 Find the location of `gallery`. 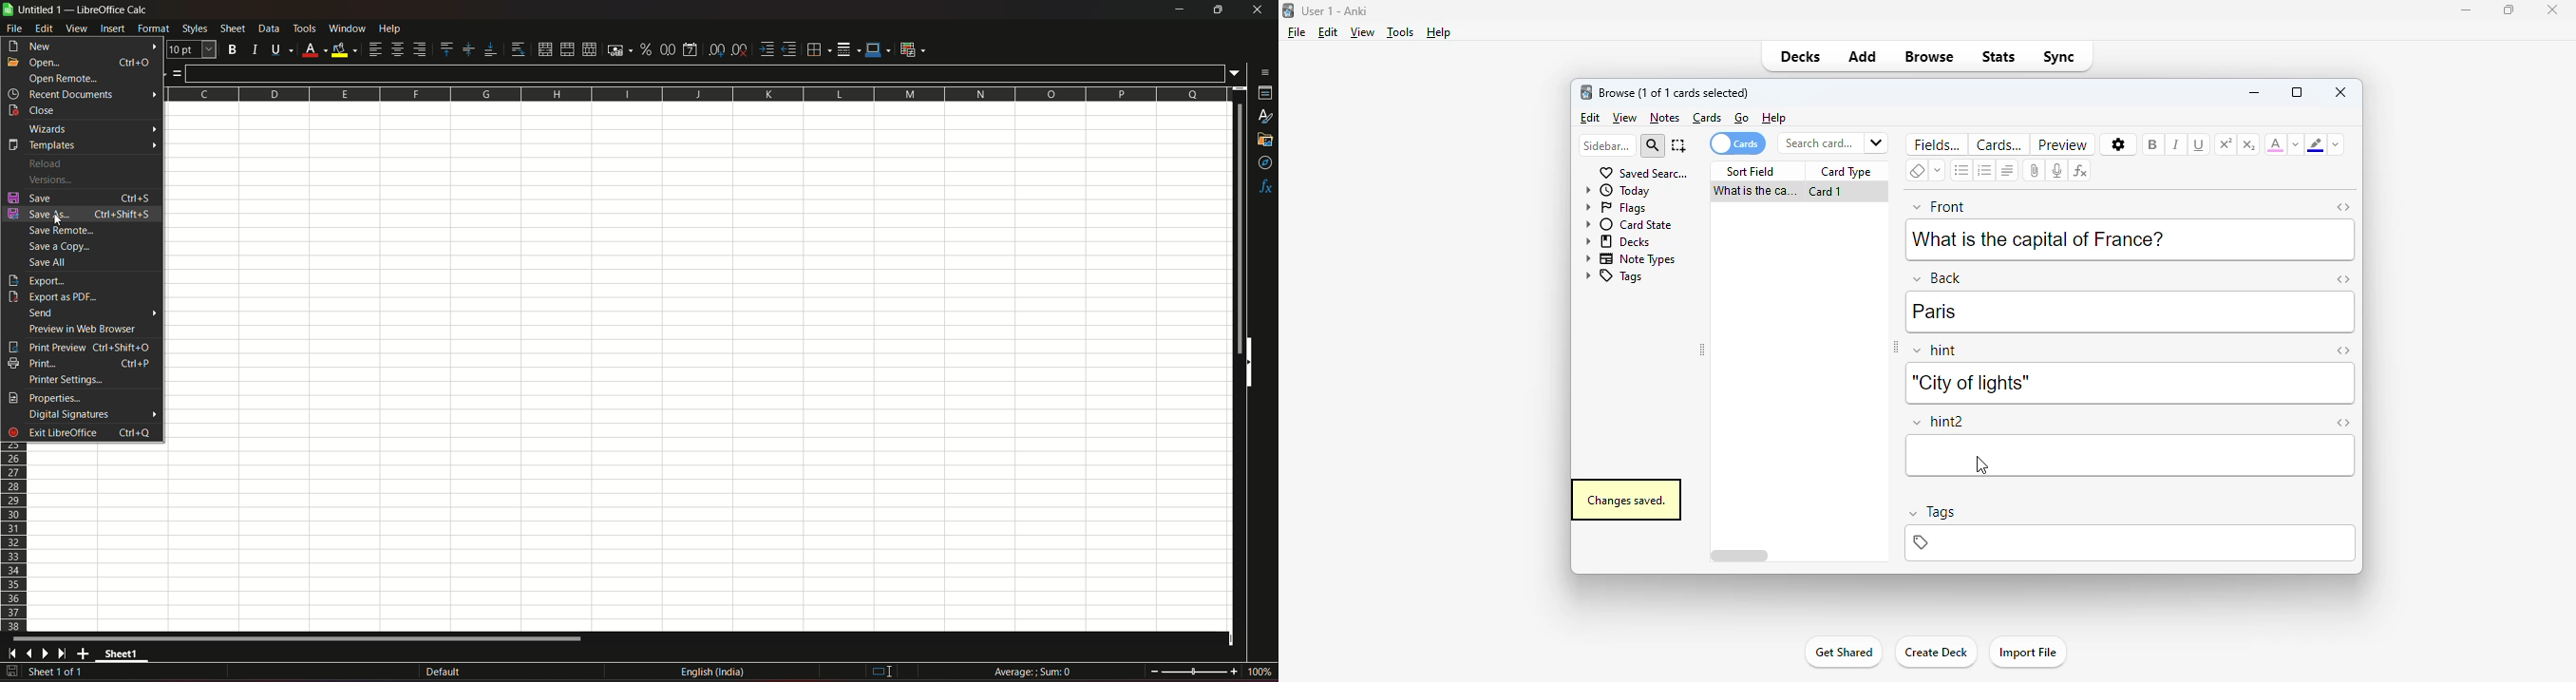

gallery is located at coordinates (1266, 143).